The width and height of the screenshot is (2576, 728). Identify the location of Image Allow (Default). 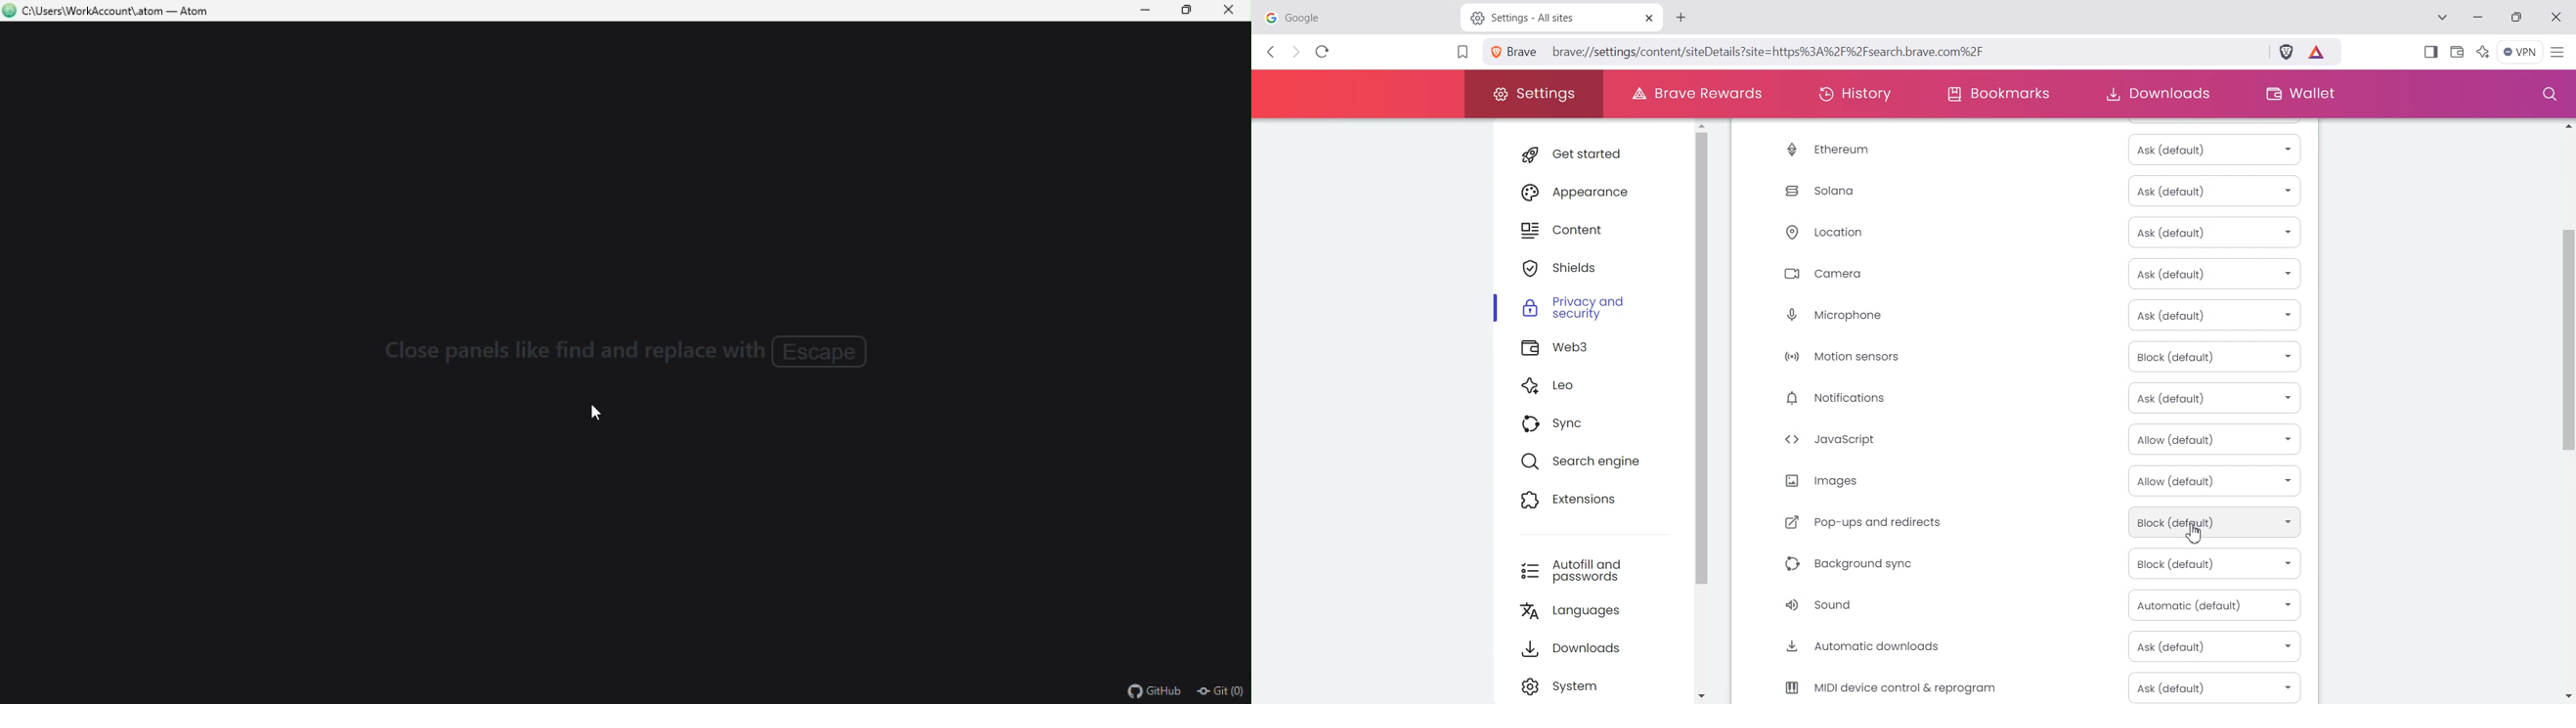
(2028, 481).